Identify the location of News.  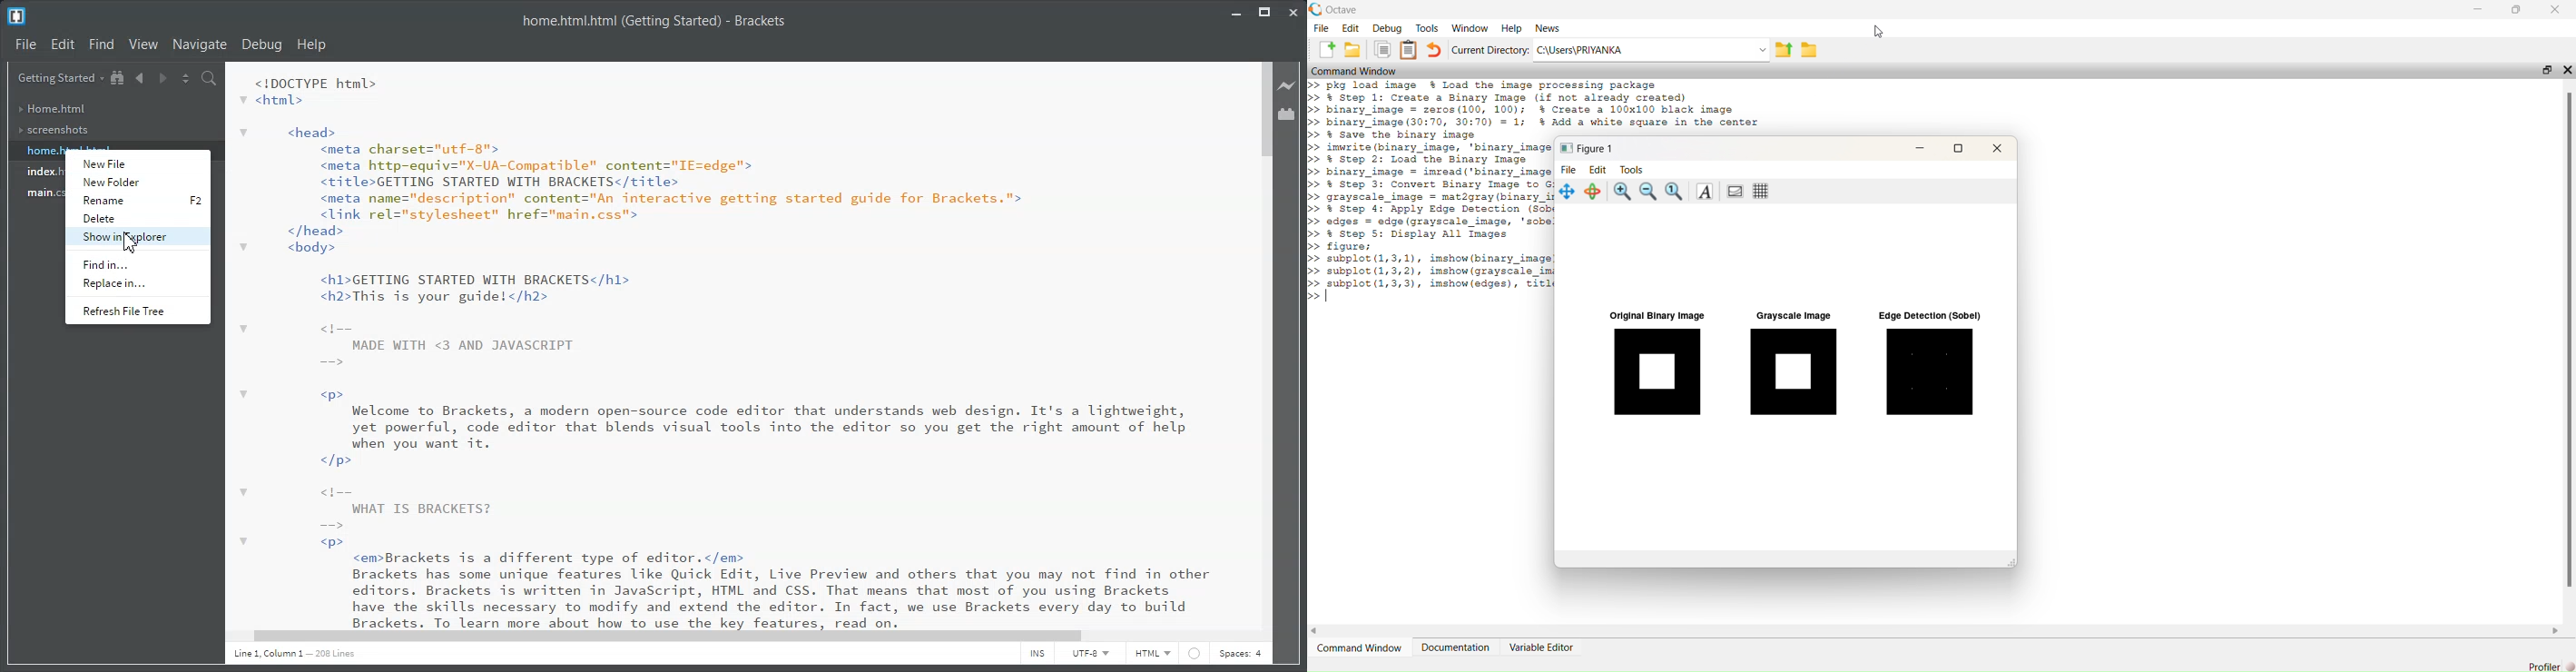
(1547, 28).